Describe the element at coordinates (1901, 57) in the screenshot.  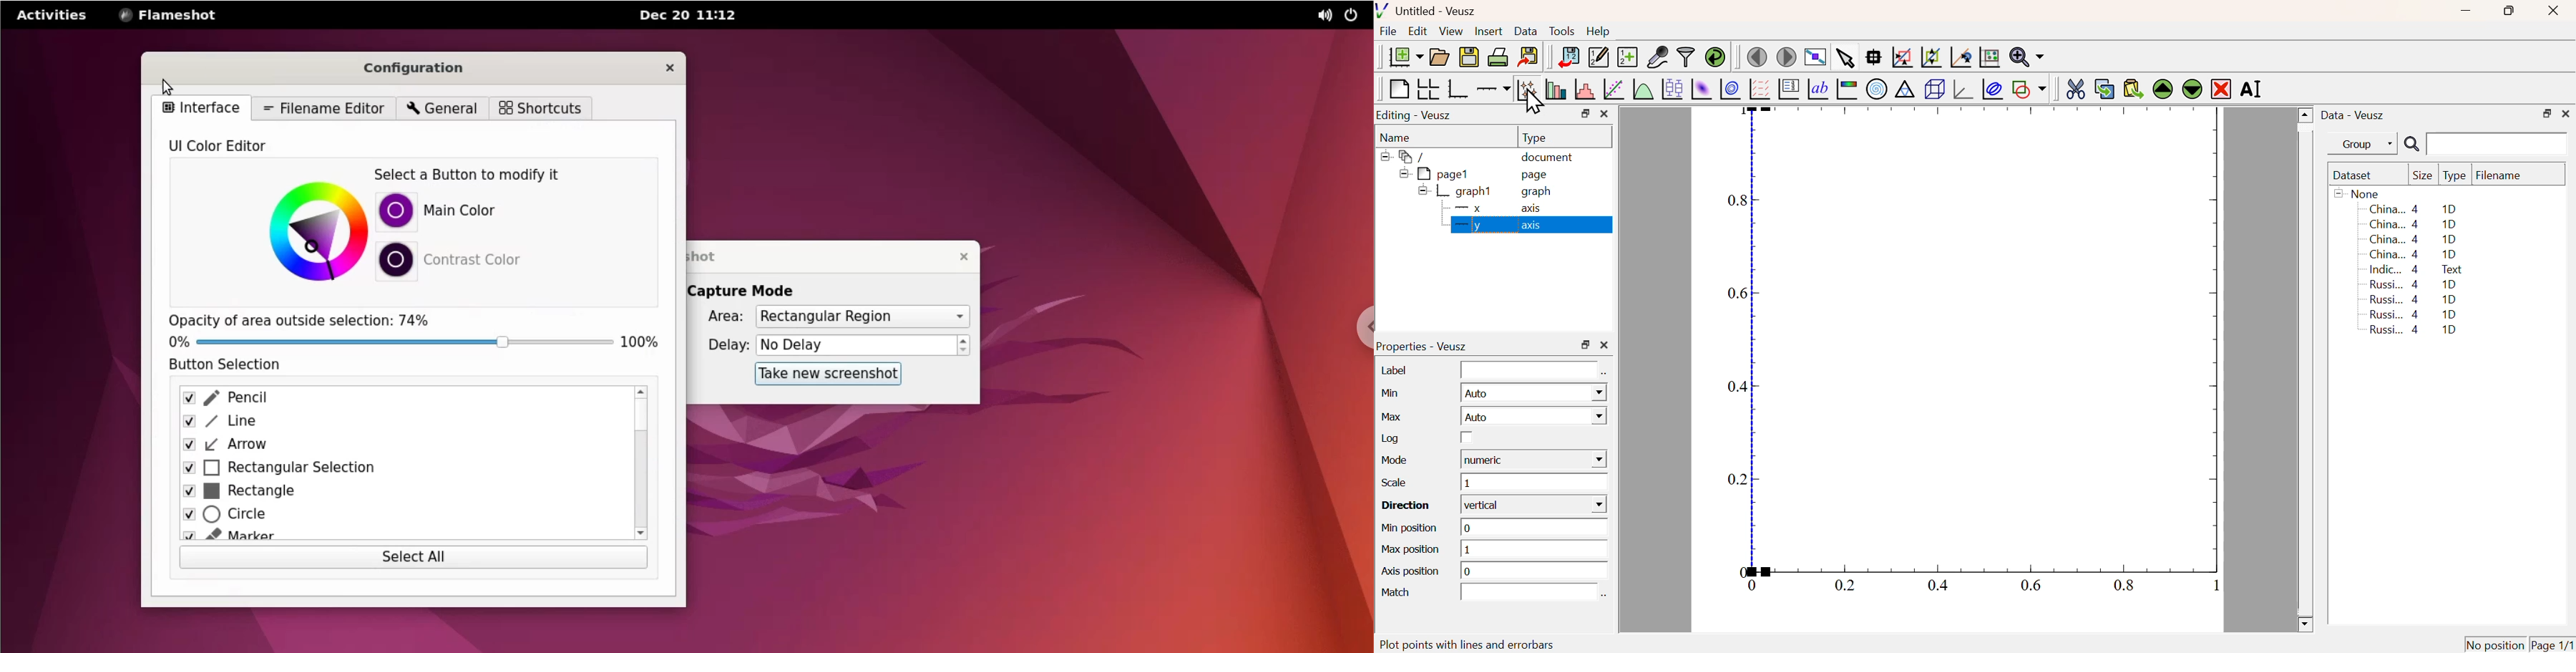
I see `Draw rectangle to zoom graph axis` at that location.